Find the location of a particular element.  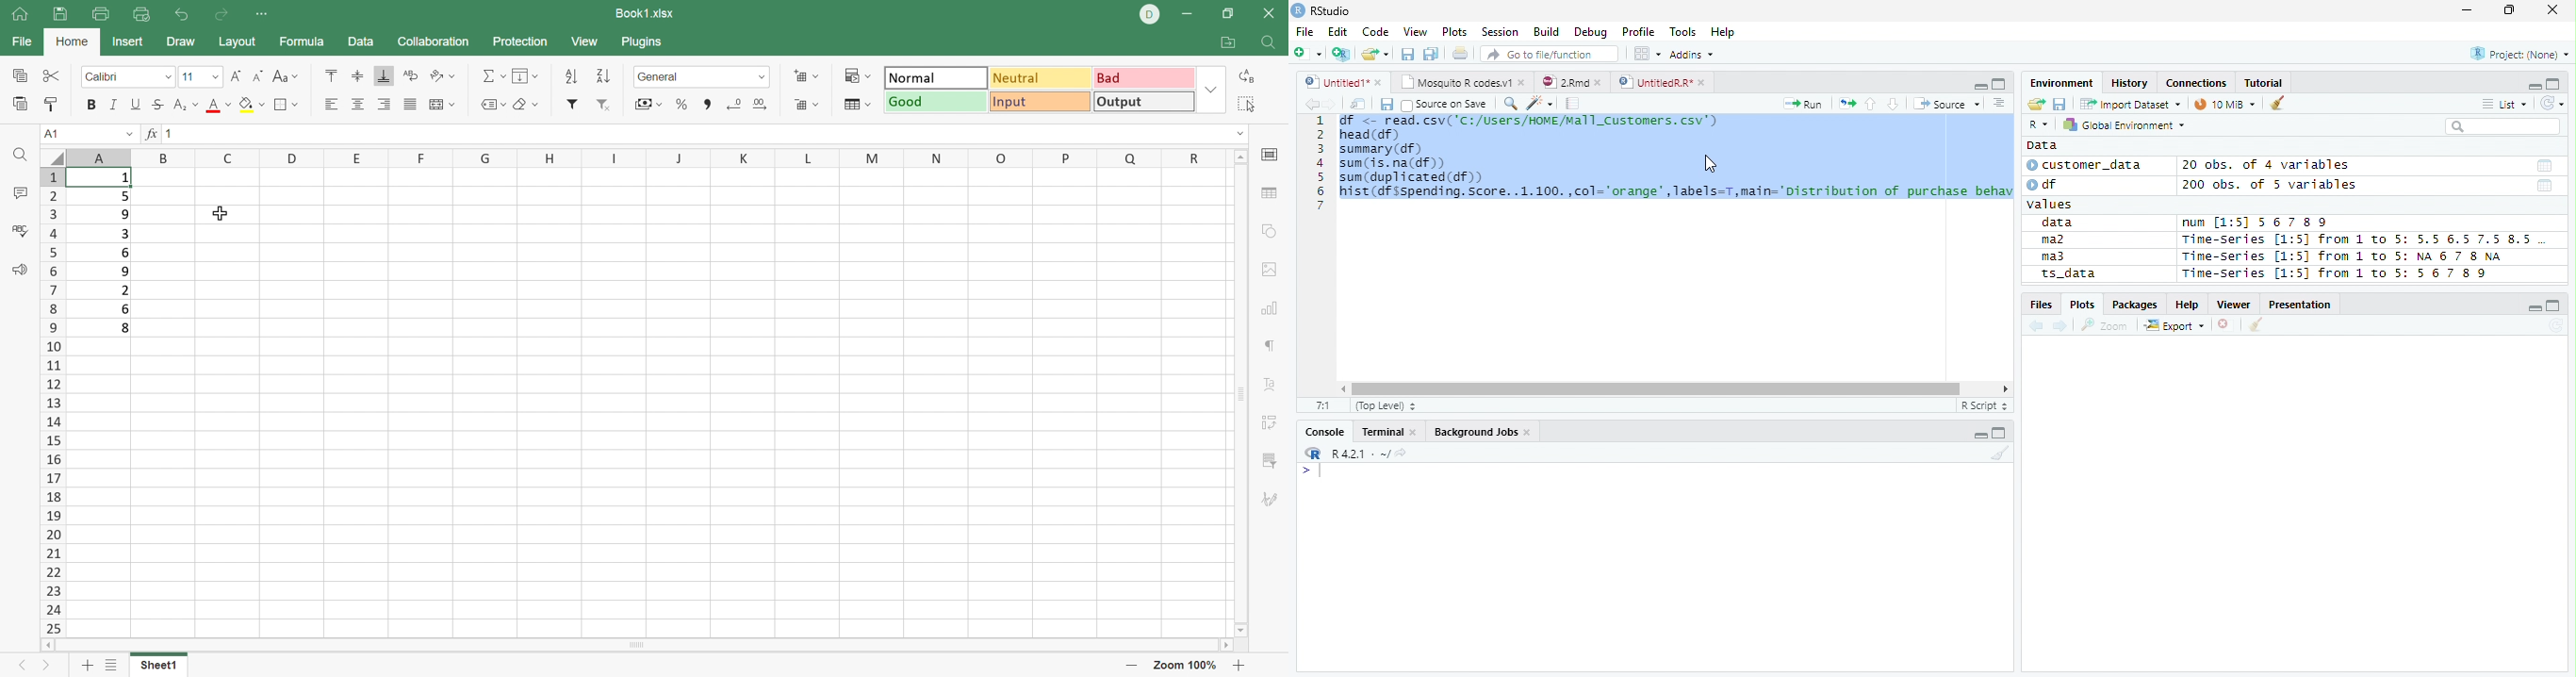

Clean is located at coordinates (2000, 454).